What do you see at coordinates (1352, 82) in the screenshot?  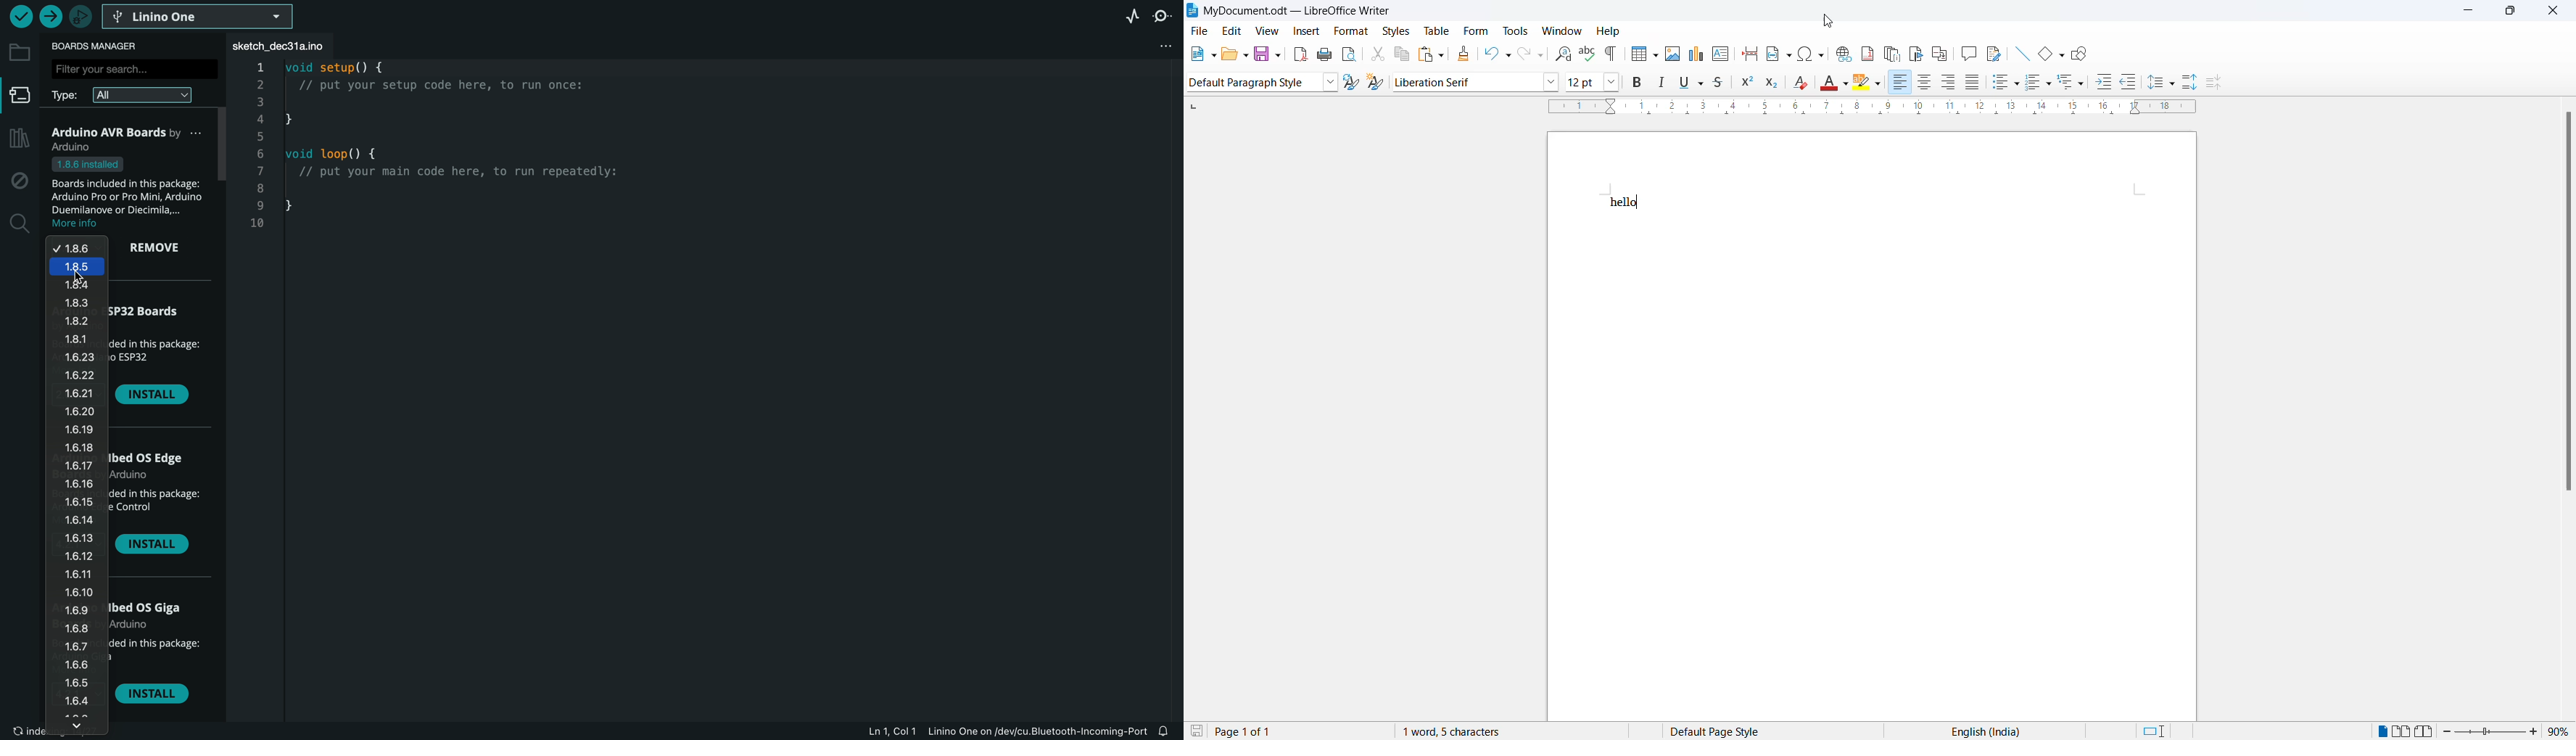 I see `Update style` at bounding box center [1352, 82].